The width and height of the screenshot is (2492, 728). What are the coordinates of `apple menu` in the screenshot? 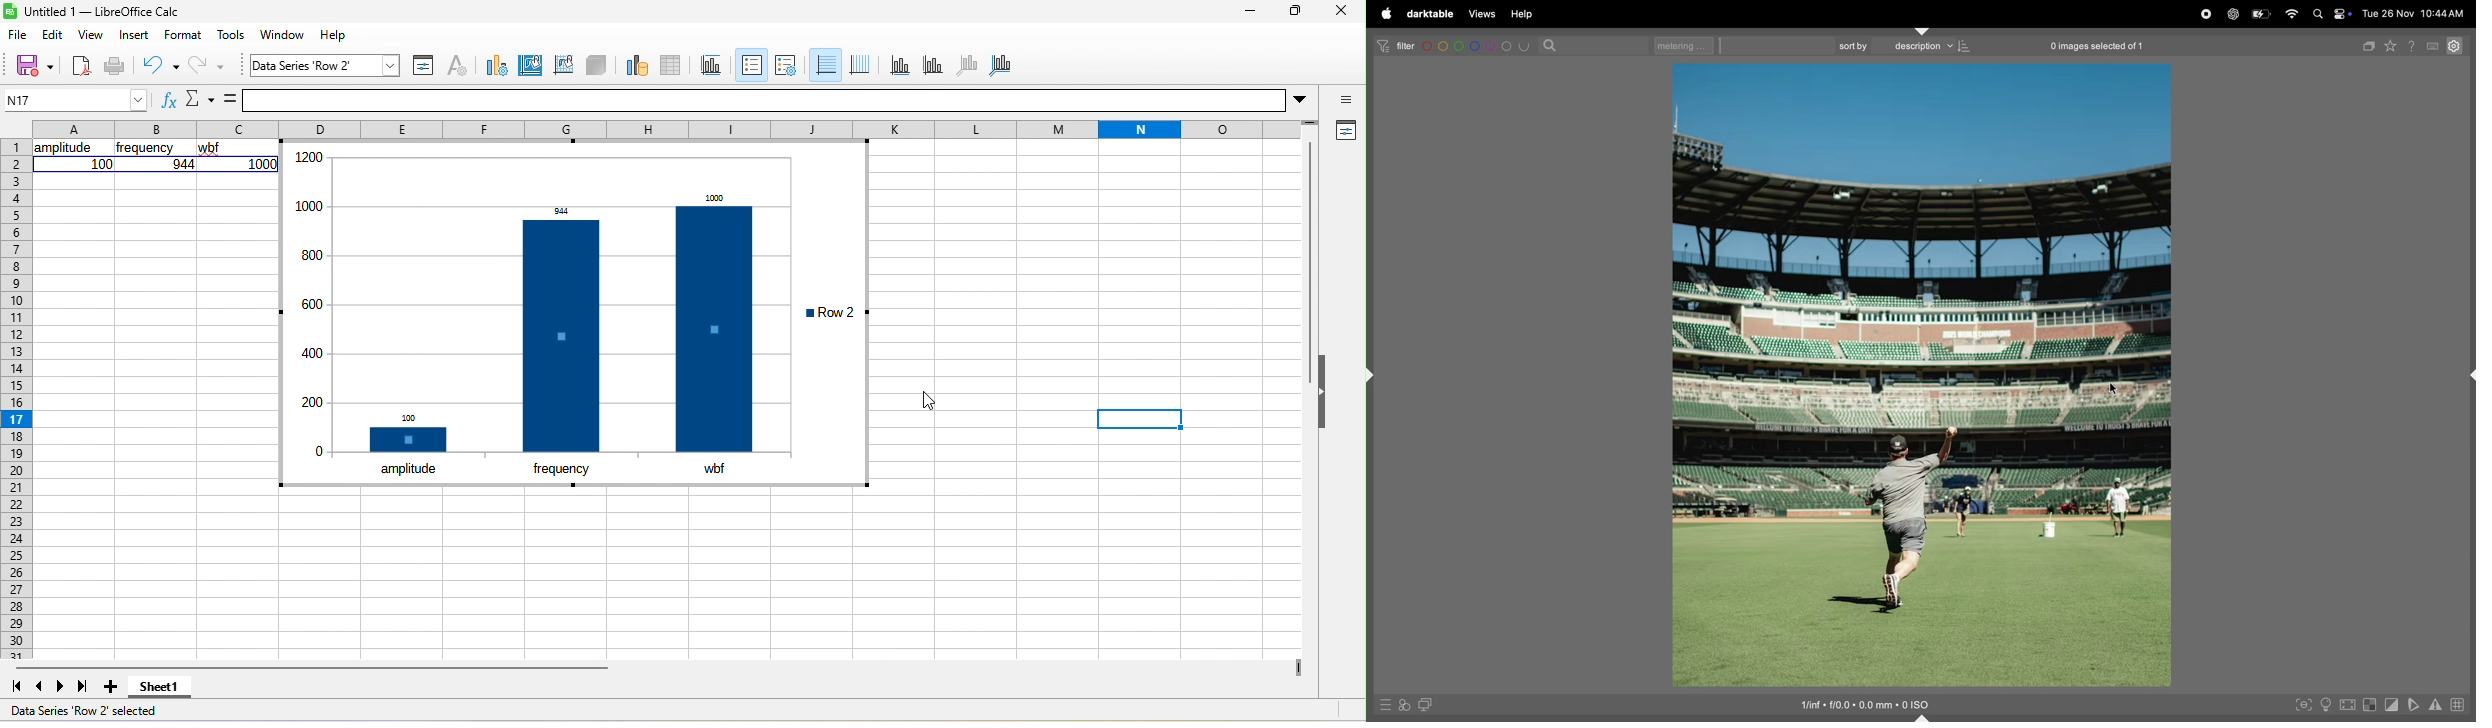 It's located at (1386, 14).